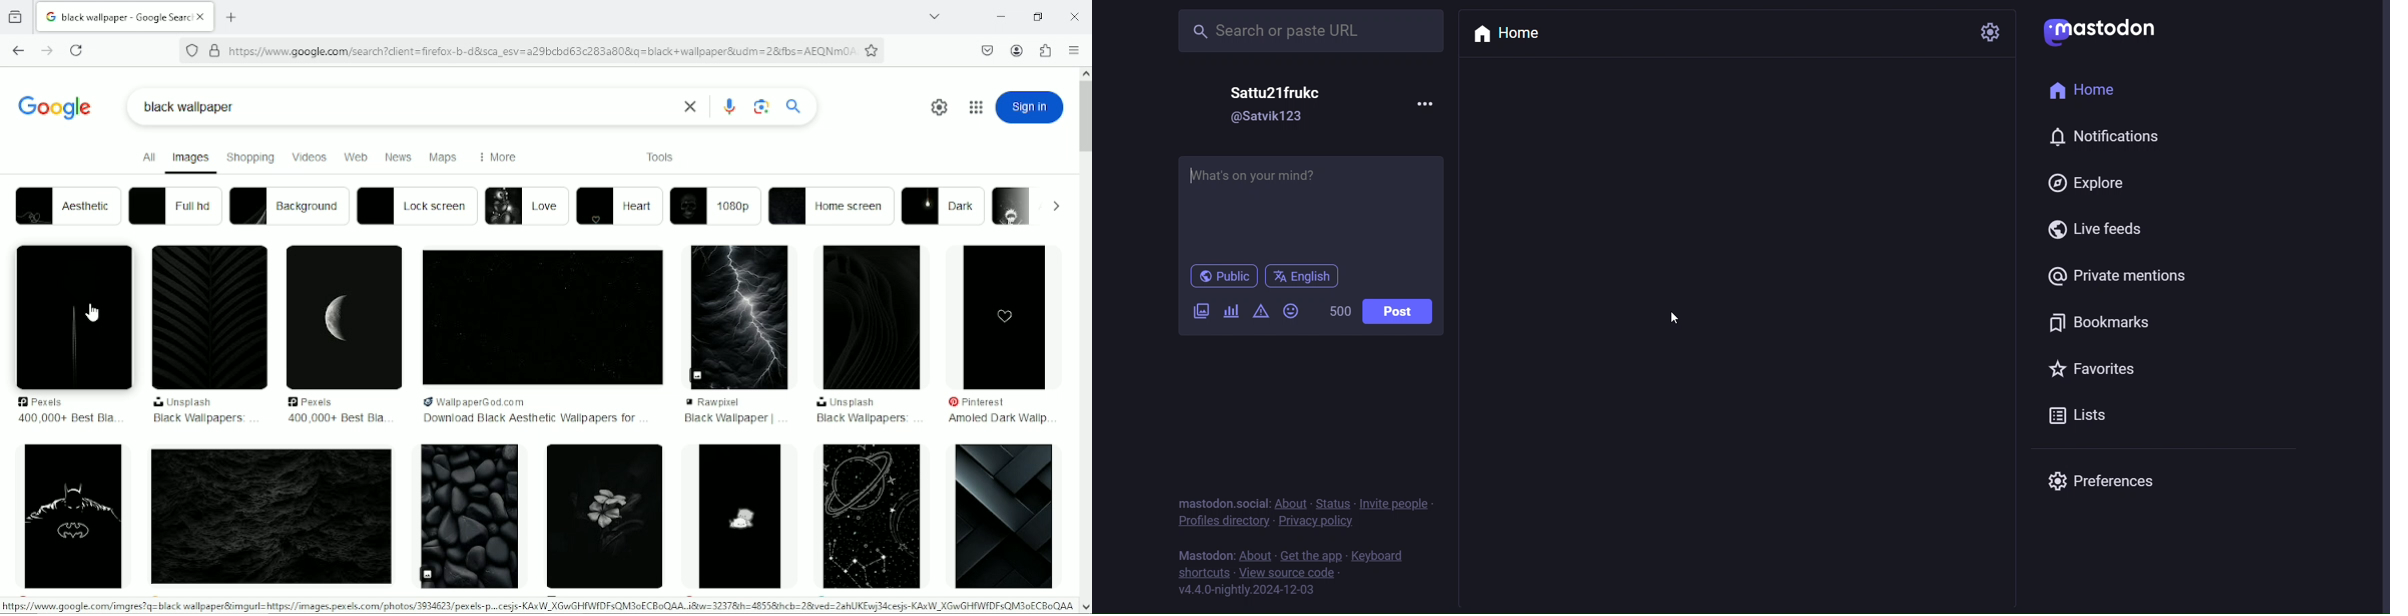 This screenshot has height=616, width=2408. I want to click on heart, so click(620, 207).